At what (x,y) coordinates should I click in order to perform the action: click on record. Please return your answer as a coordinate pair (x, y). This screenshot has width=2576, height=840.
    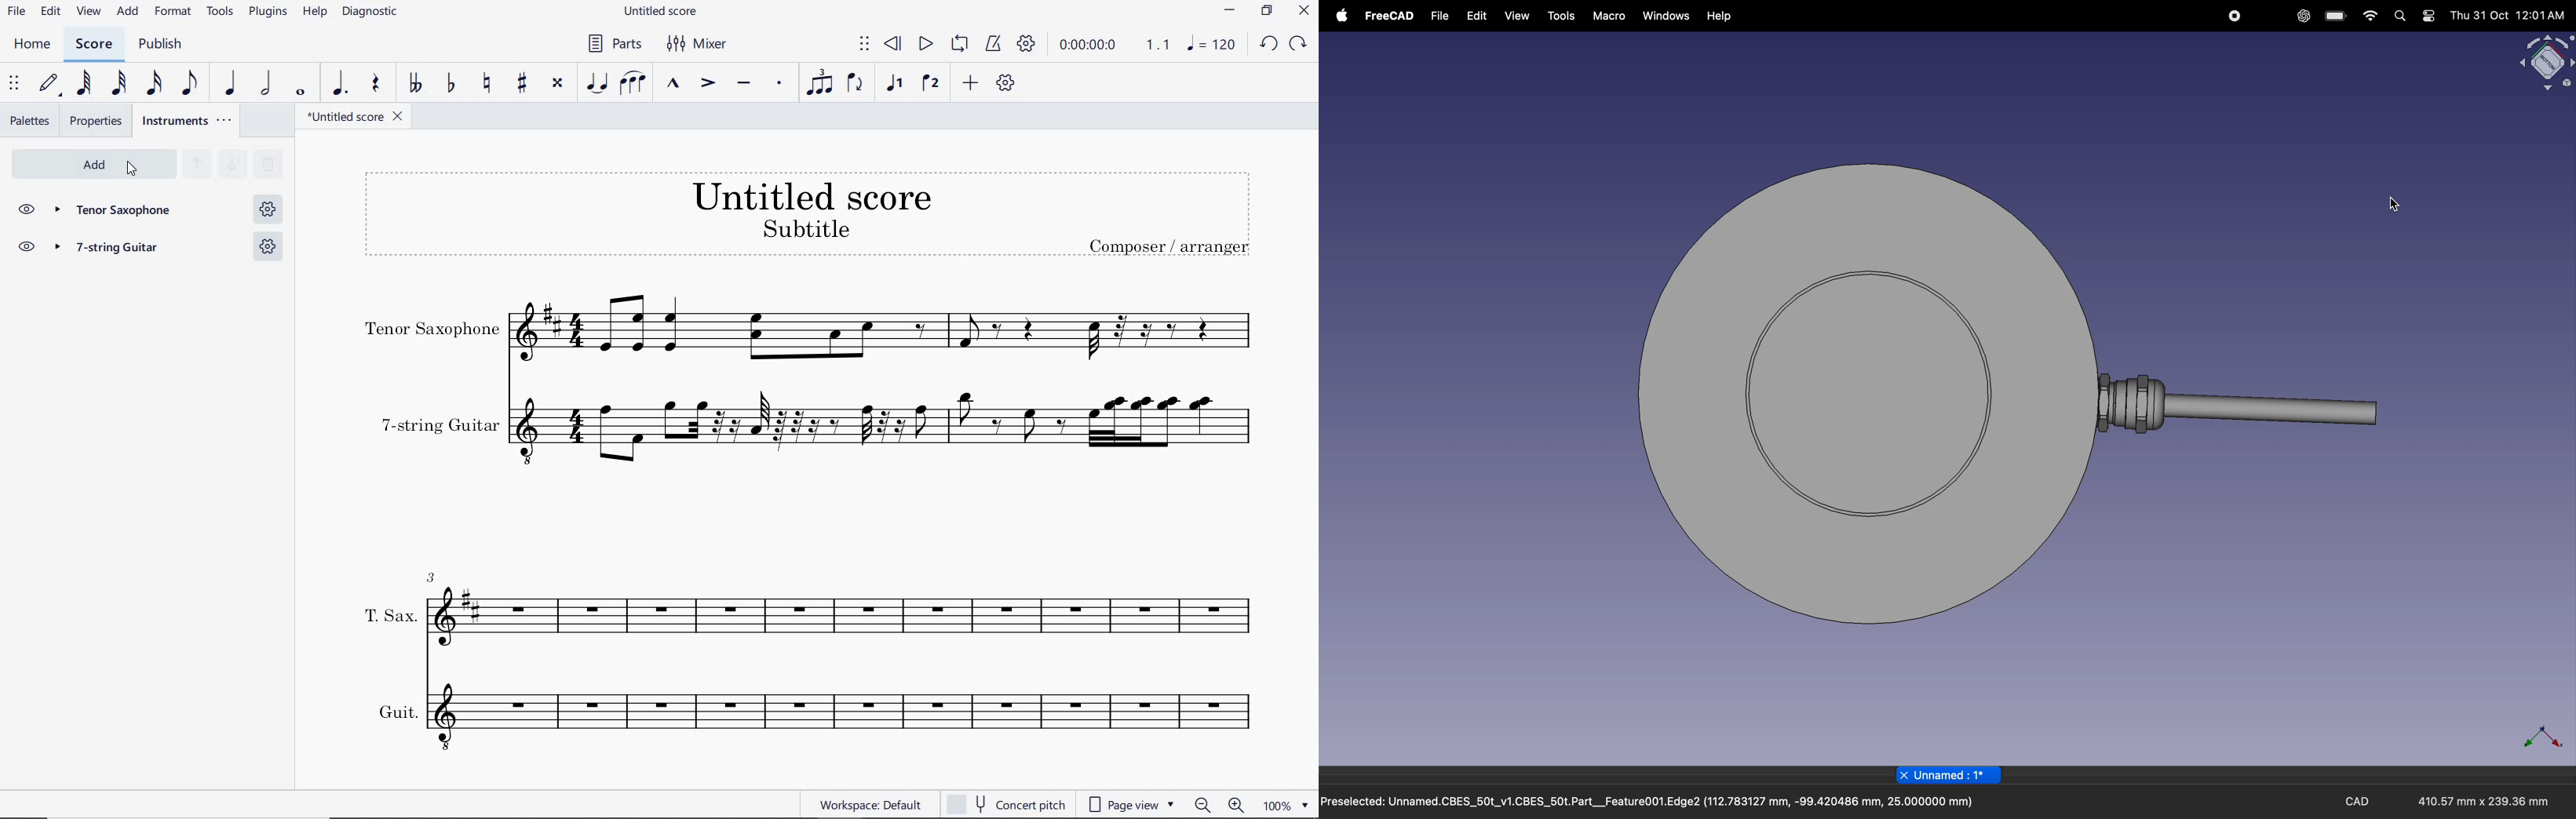
    Looking at the image, I should click on (2235, 17).